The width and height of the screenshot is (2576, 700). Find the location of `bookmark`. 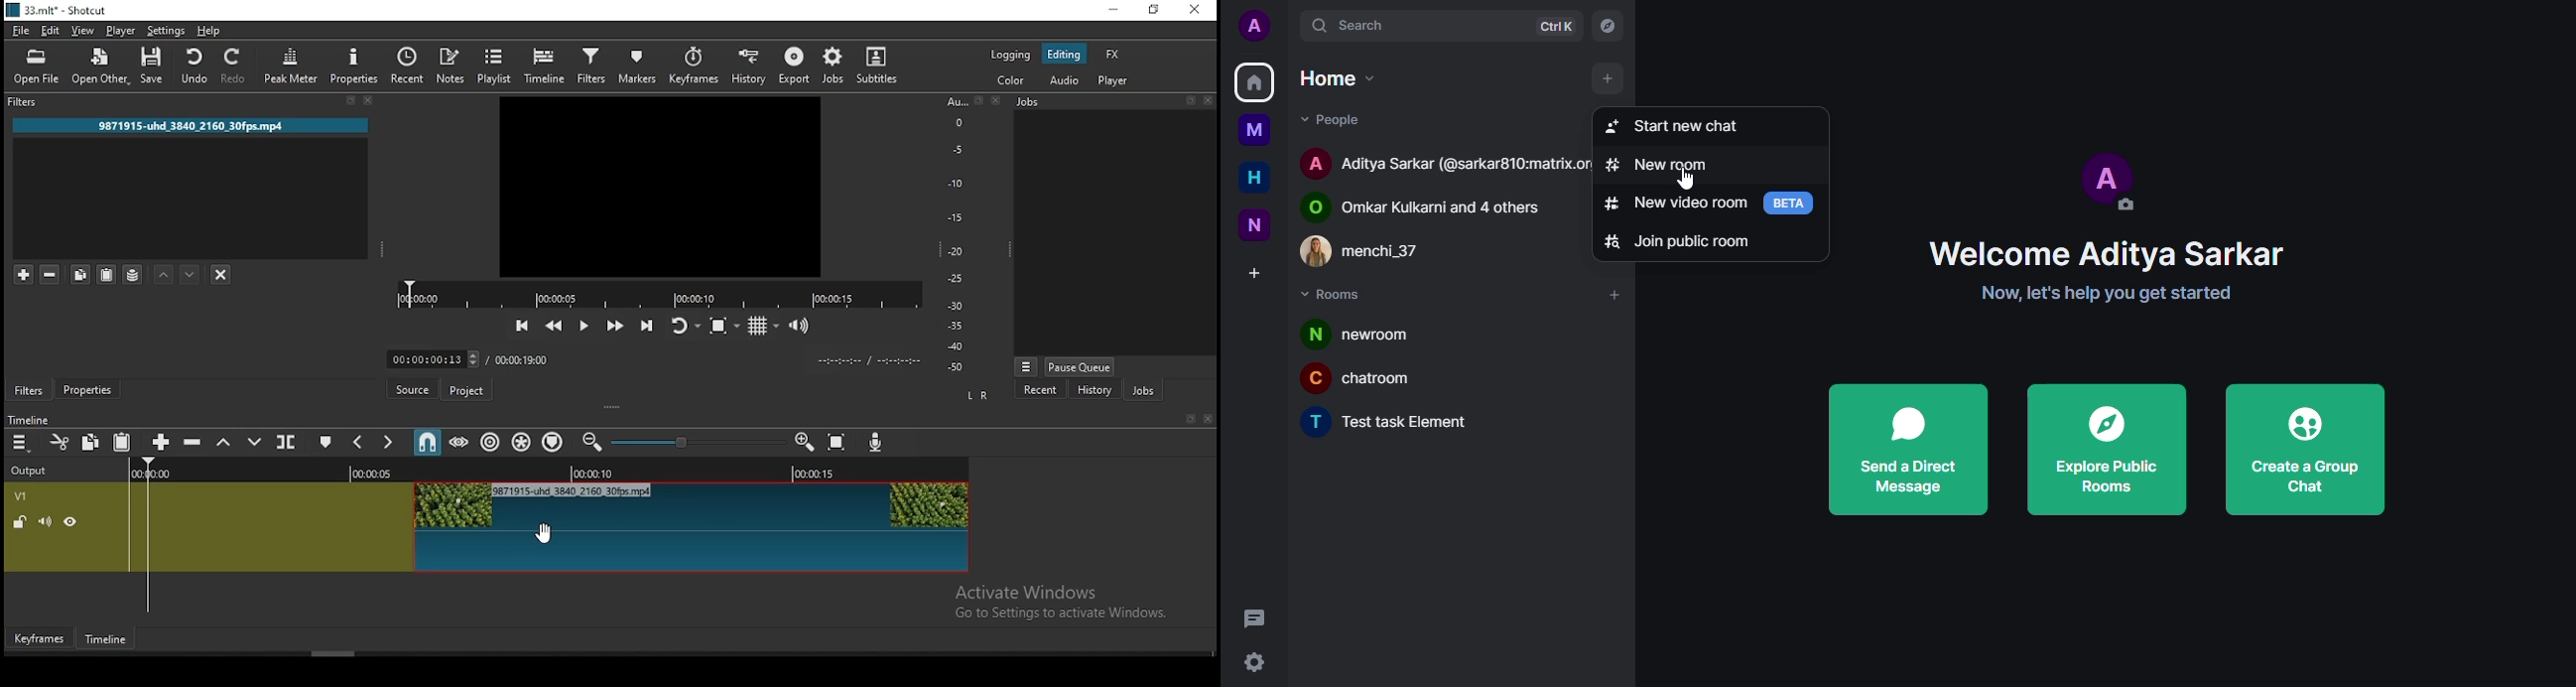

bookmark is located at coordinates (1187, 101).